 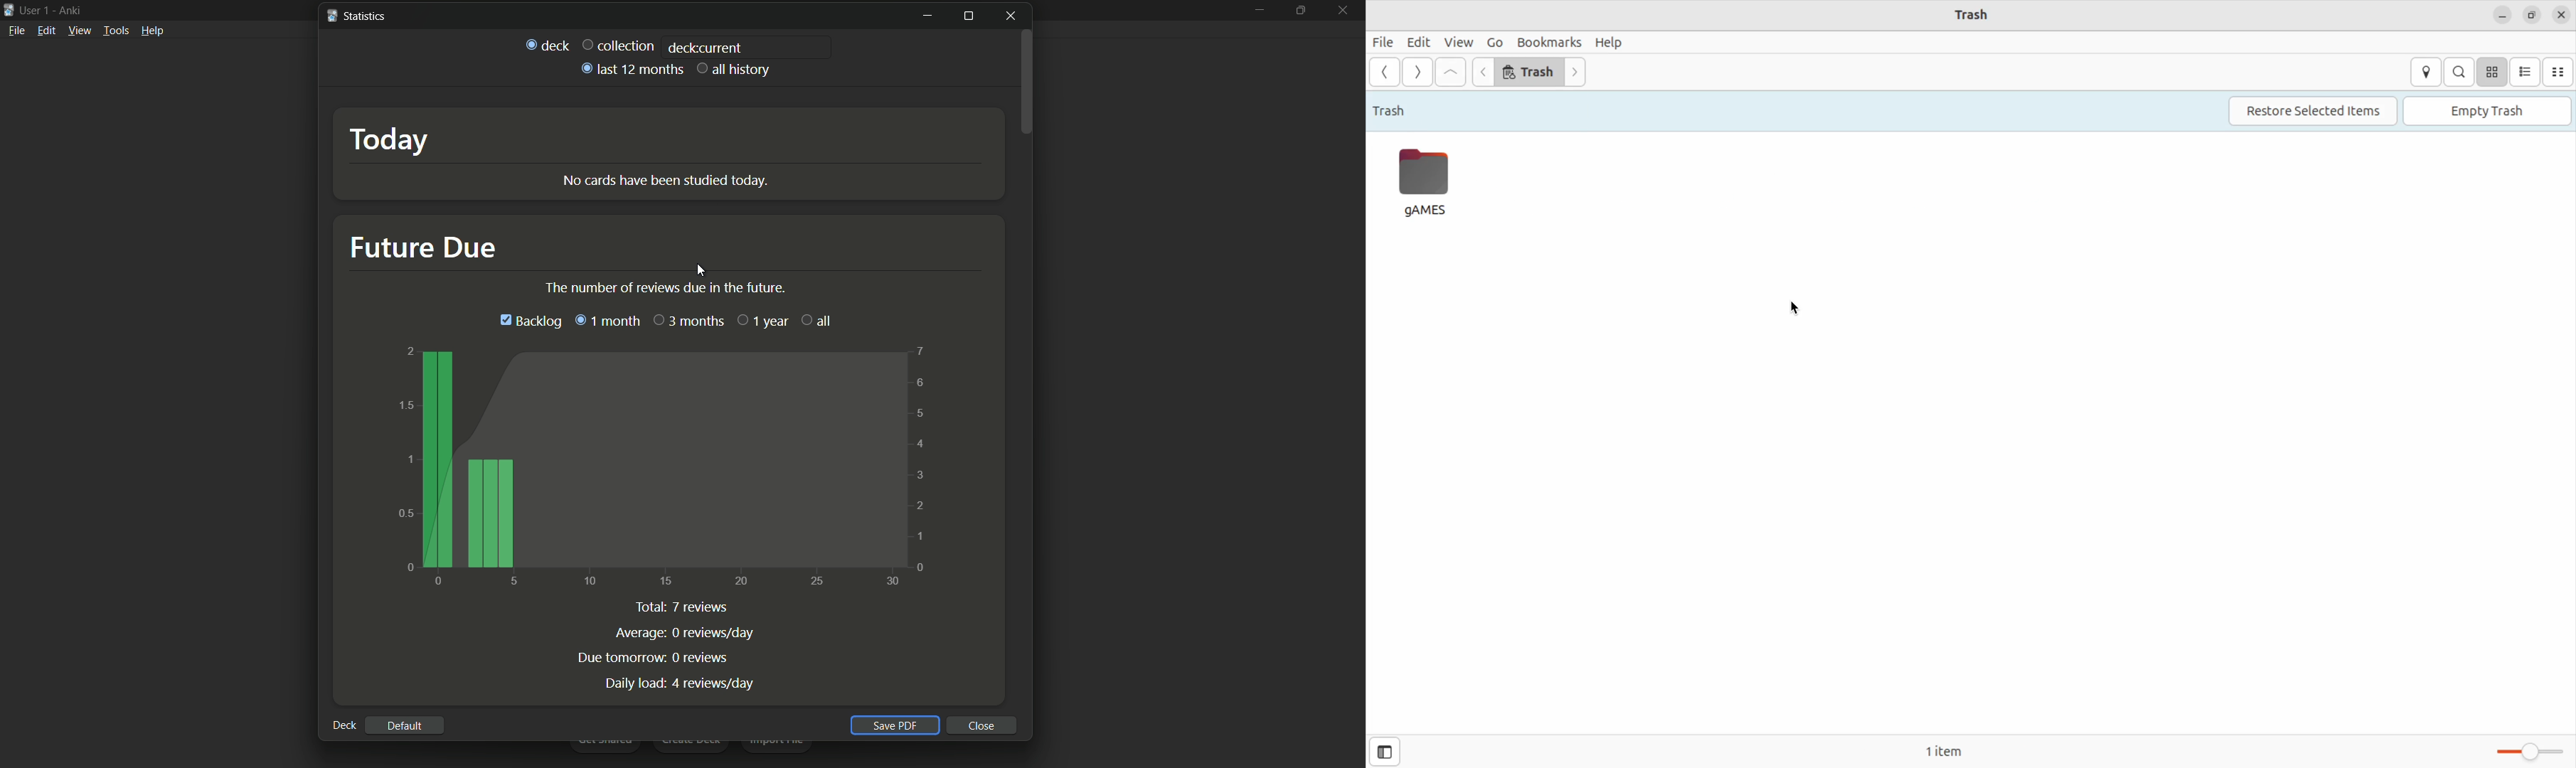 What do you see at coordinates (1300, 11) in the screenshot?
I see `maximize` at bounding box center [1300, 11].